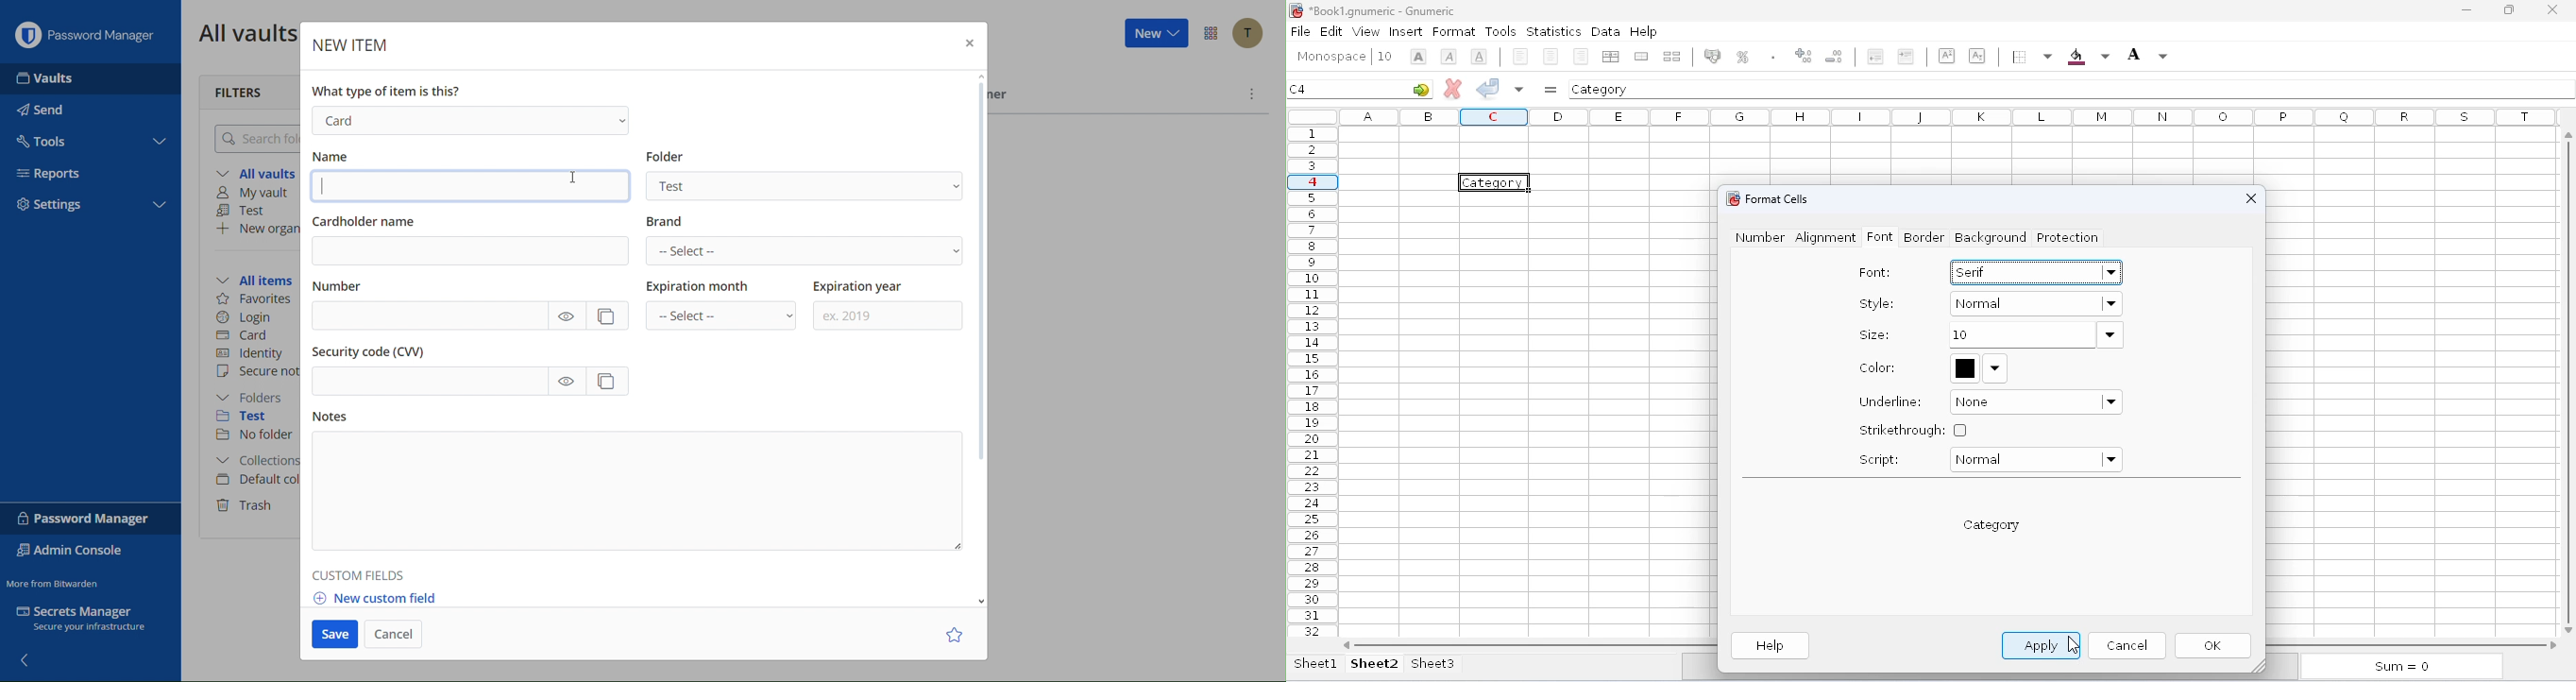 This screenshot has height=700, width=2576. Describe the element at coordinates (1741, 57) in the screenshot. I see `format the selection as percentage` at that location.